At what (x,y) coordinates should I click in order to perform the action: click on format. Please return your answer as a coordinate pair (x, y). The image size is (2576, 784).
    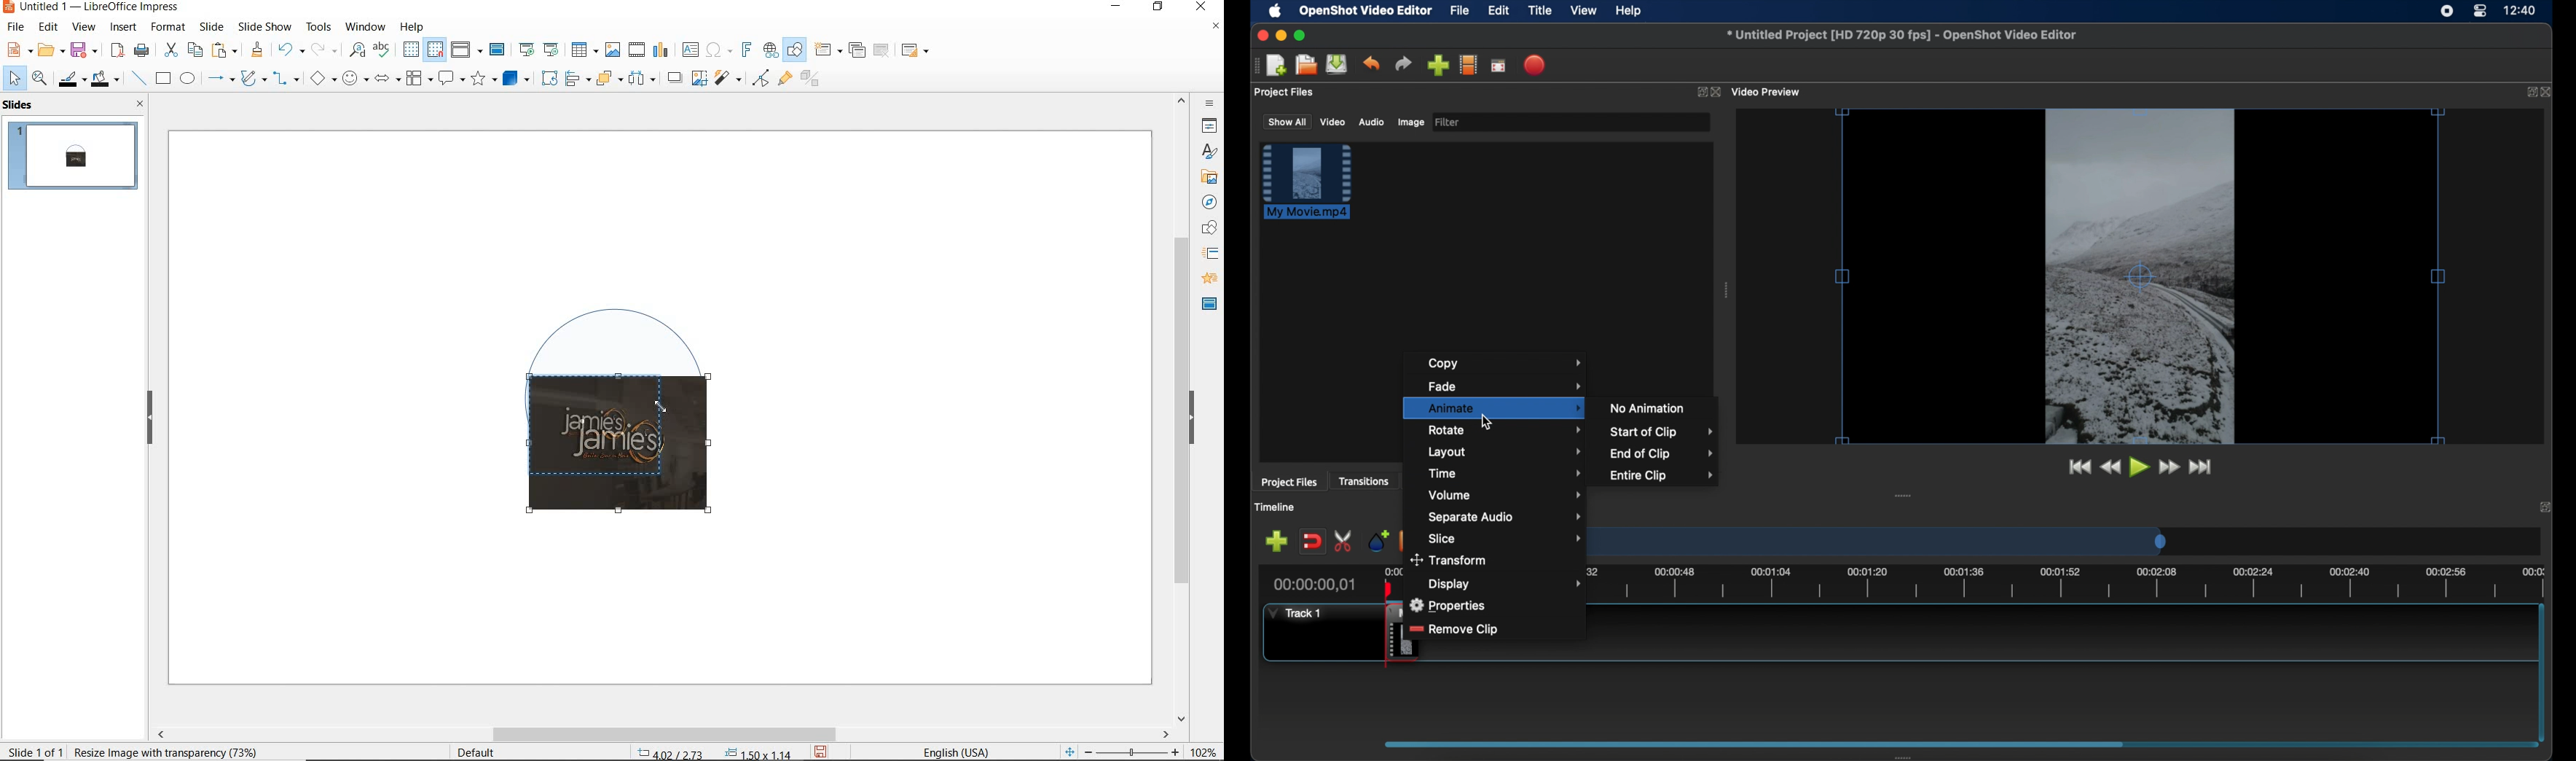
    Looking at the image, I should click on (167, 26).